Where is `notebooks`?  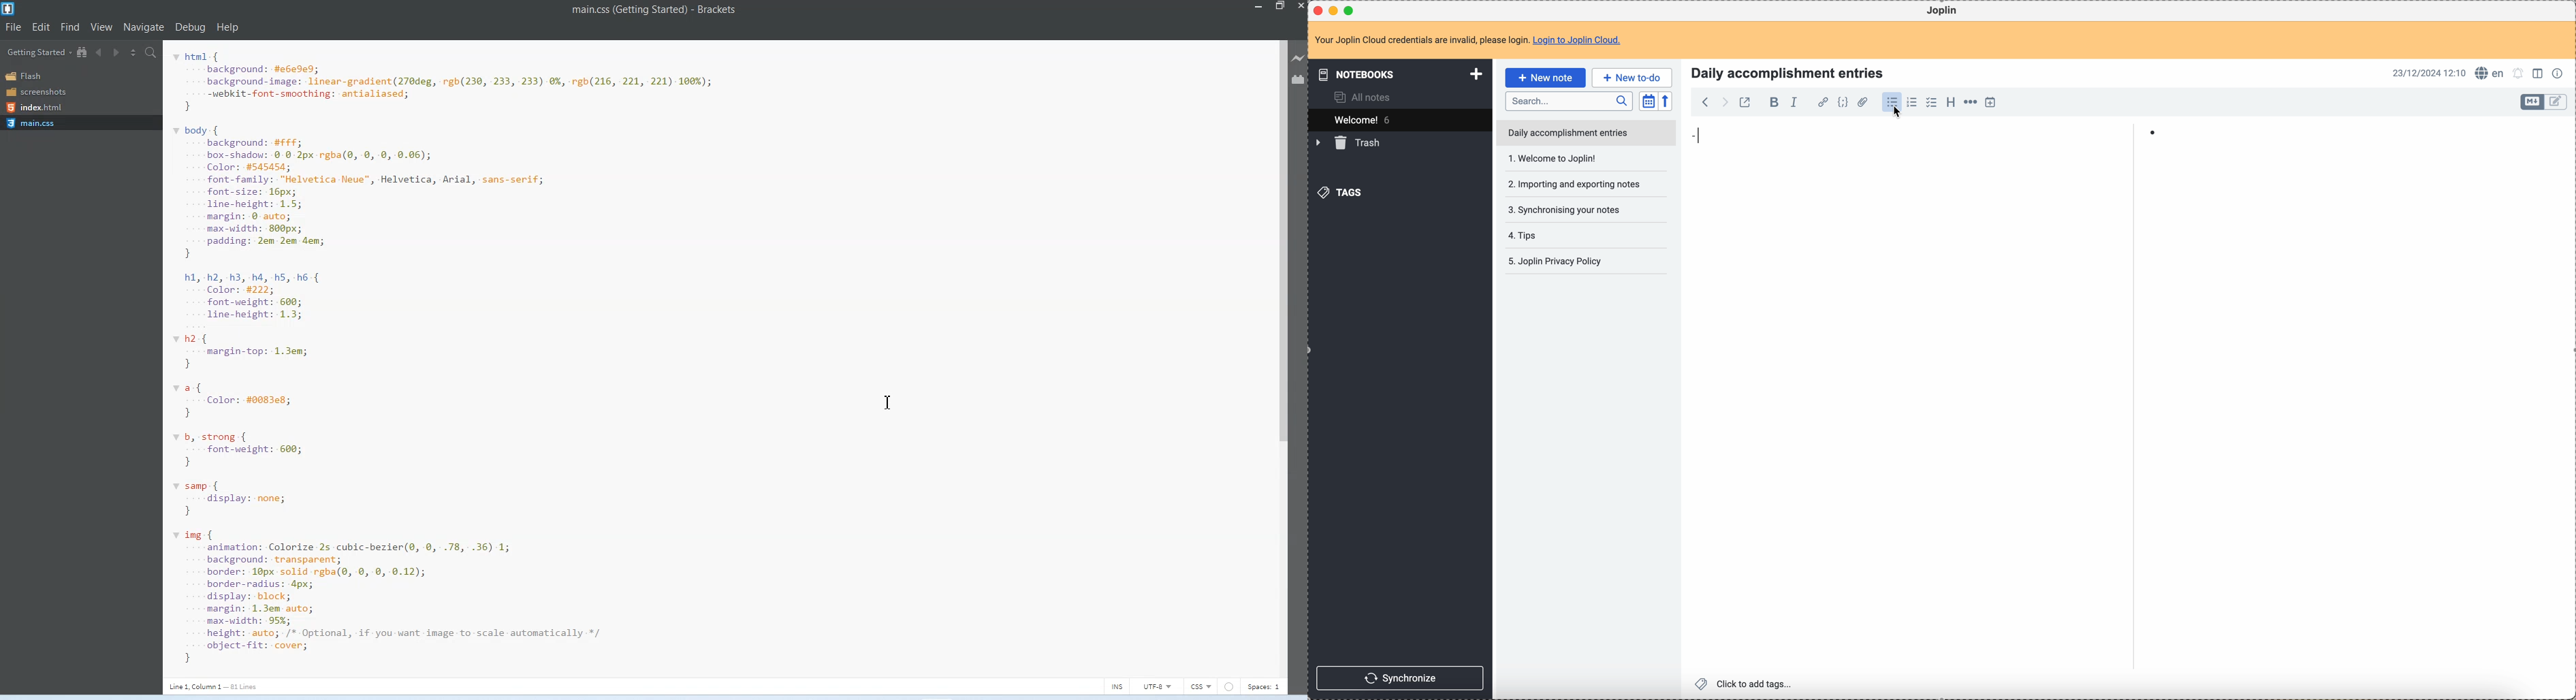 notebooks is located at coordinates (1398, 74).